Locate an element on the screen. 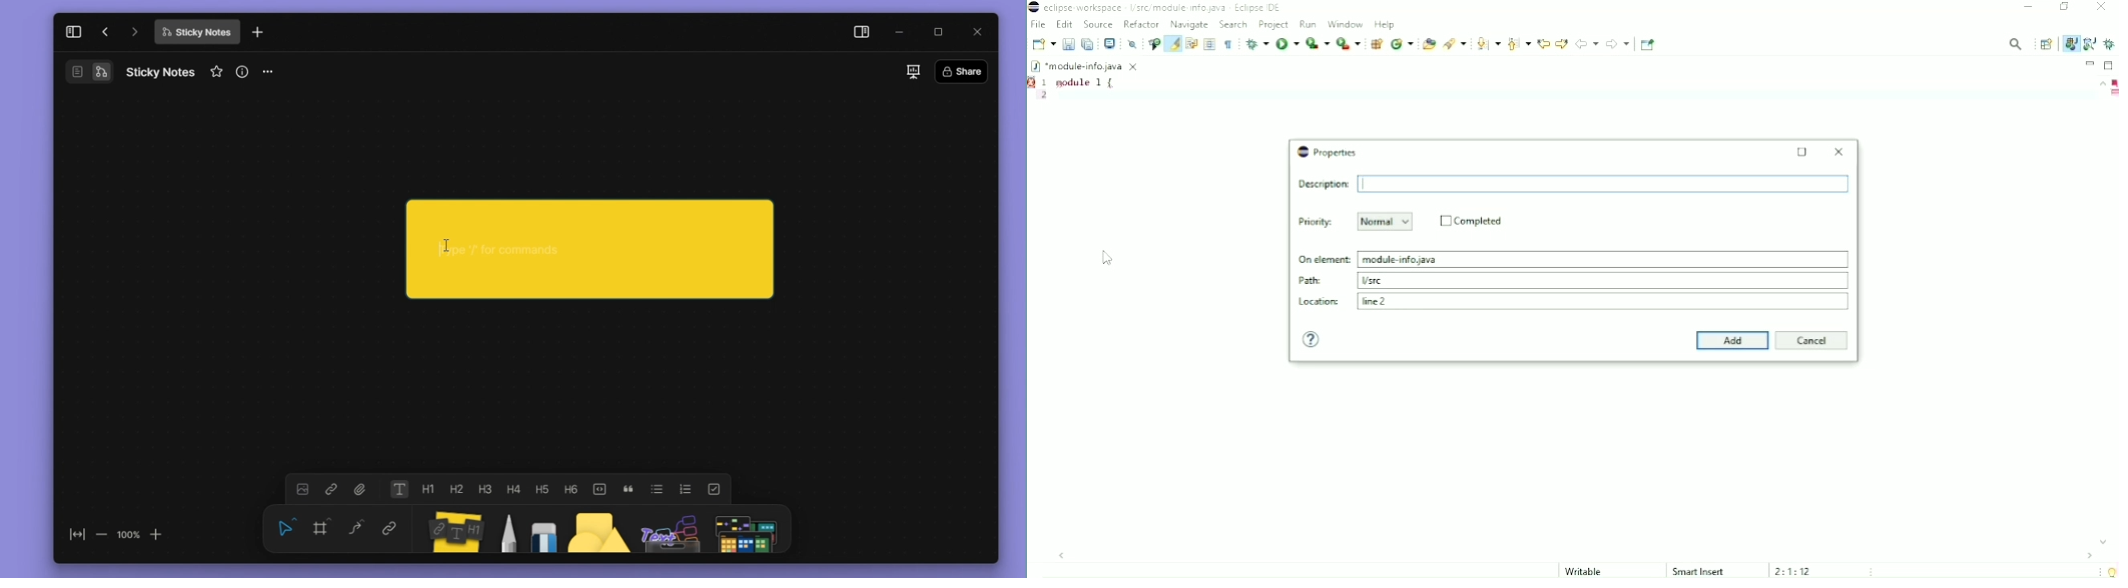  Restore down is located at coordinates (2065, 9).